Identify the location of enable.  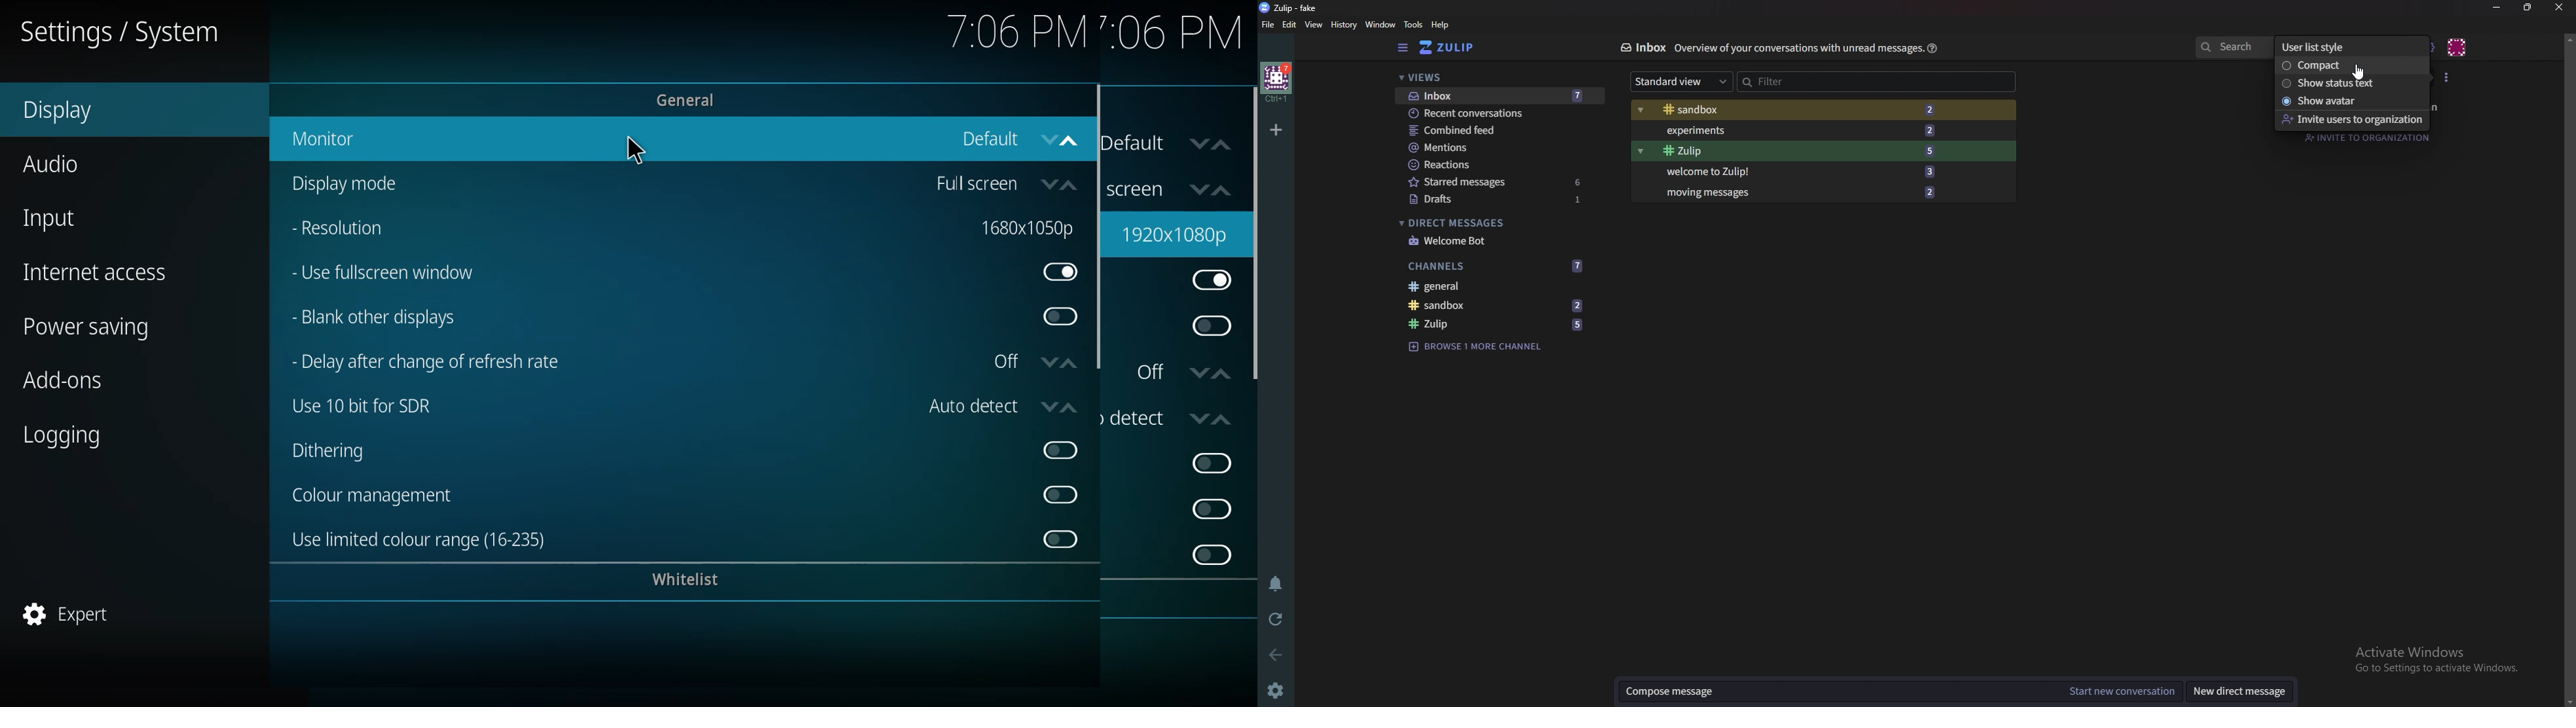
(1211, 463).